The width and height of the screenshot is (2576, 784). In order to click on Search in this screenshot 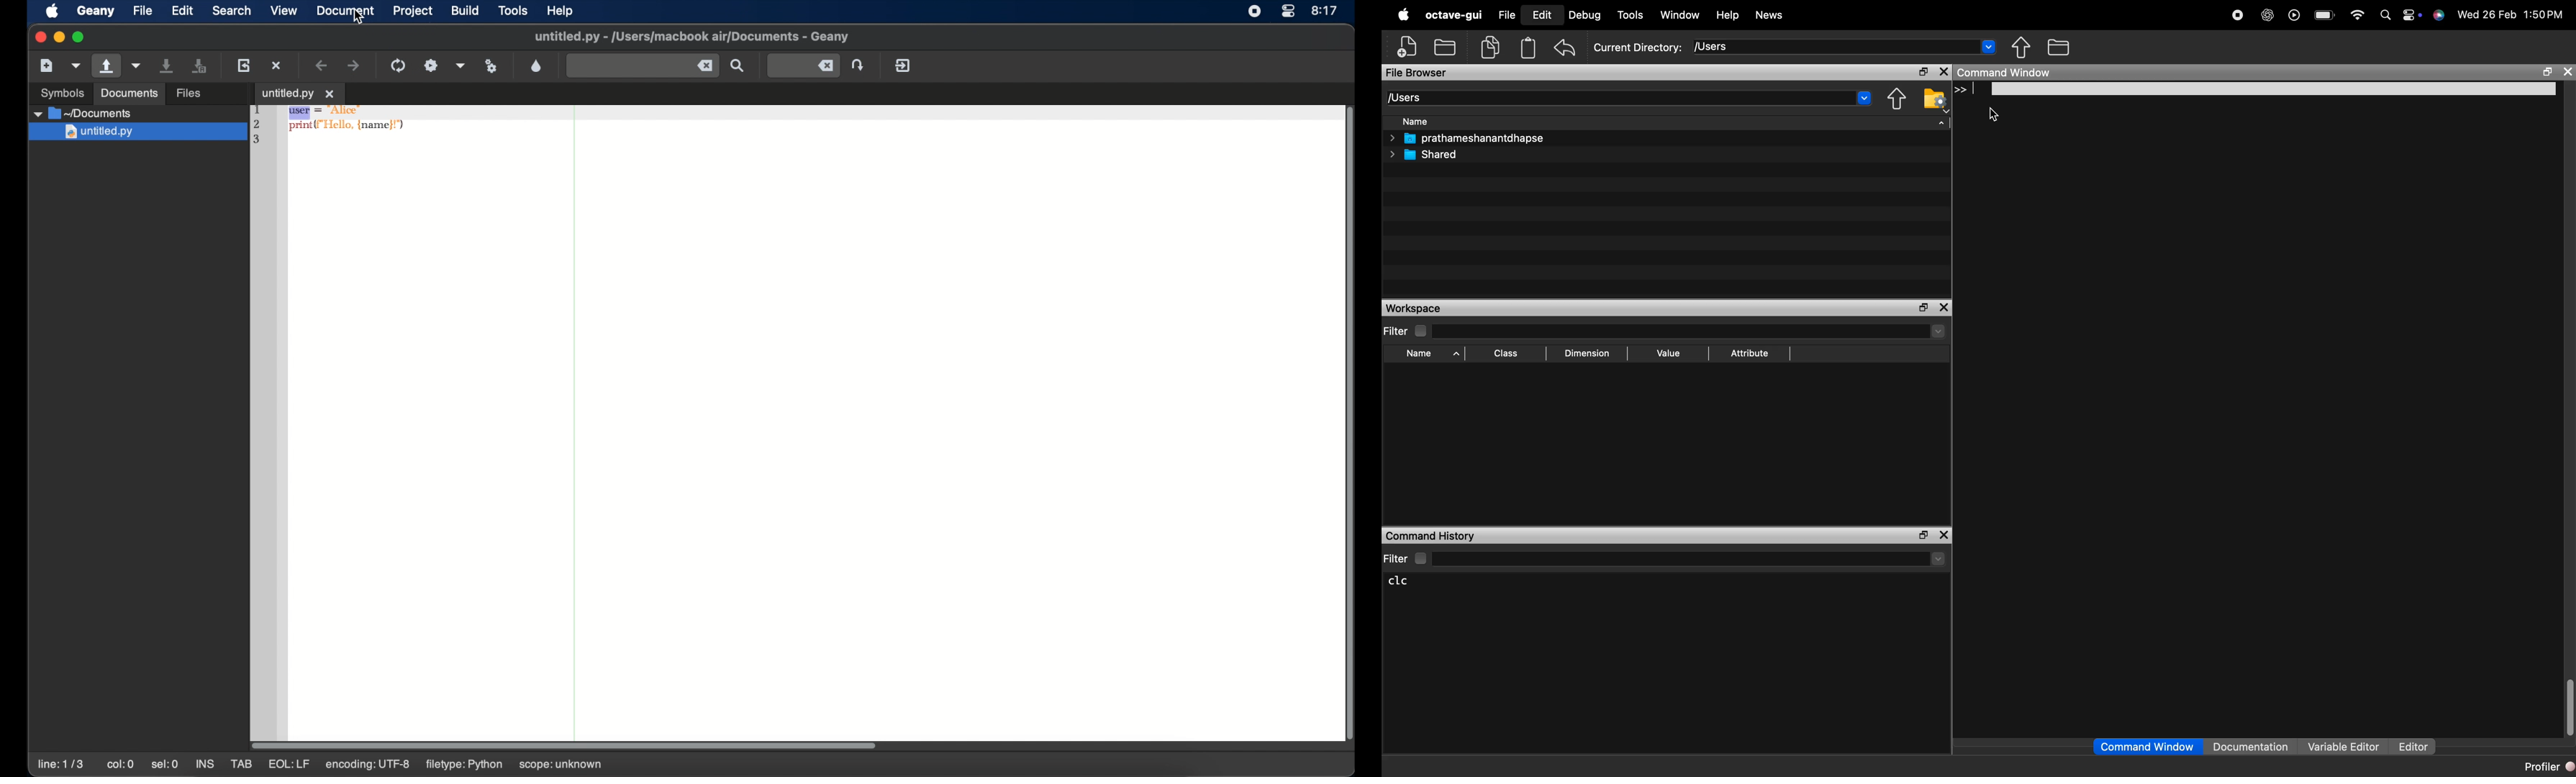, I will do `click(2383, 13)`.